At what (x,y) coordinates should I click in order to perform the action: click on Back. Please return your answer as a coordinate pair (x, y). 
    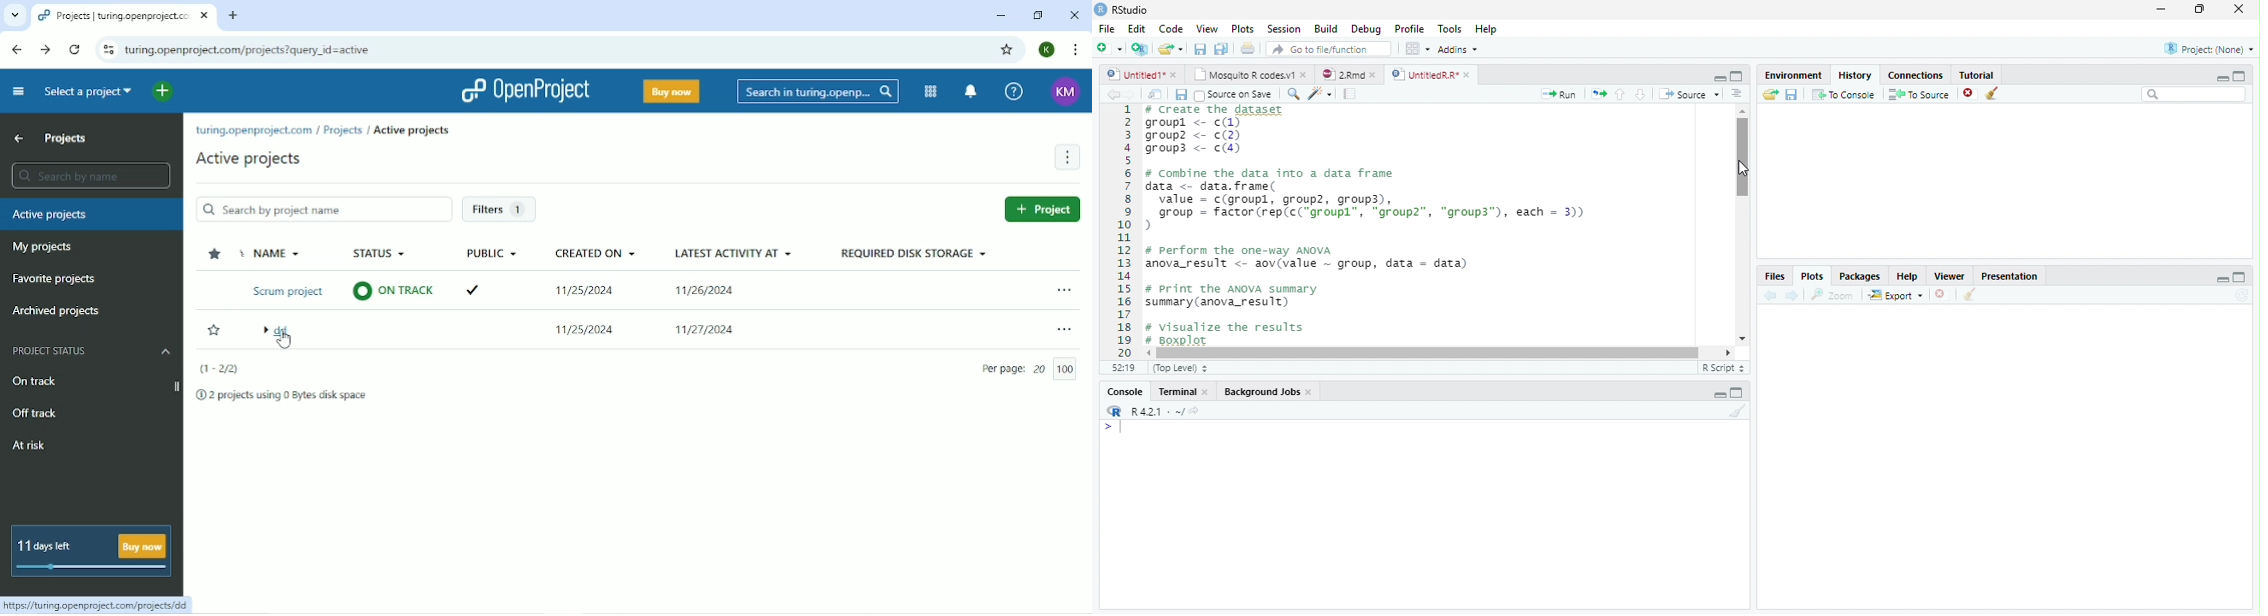
    Looking at the image, I should click on (18, 50).